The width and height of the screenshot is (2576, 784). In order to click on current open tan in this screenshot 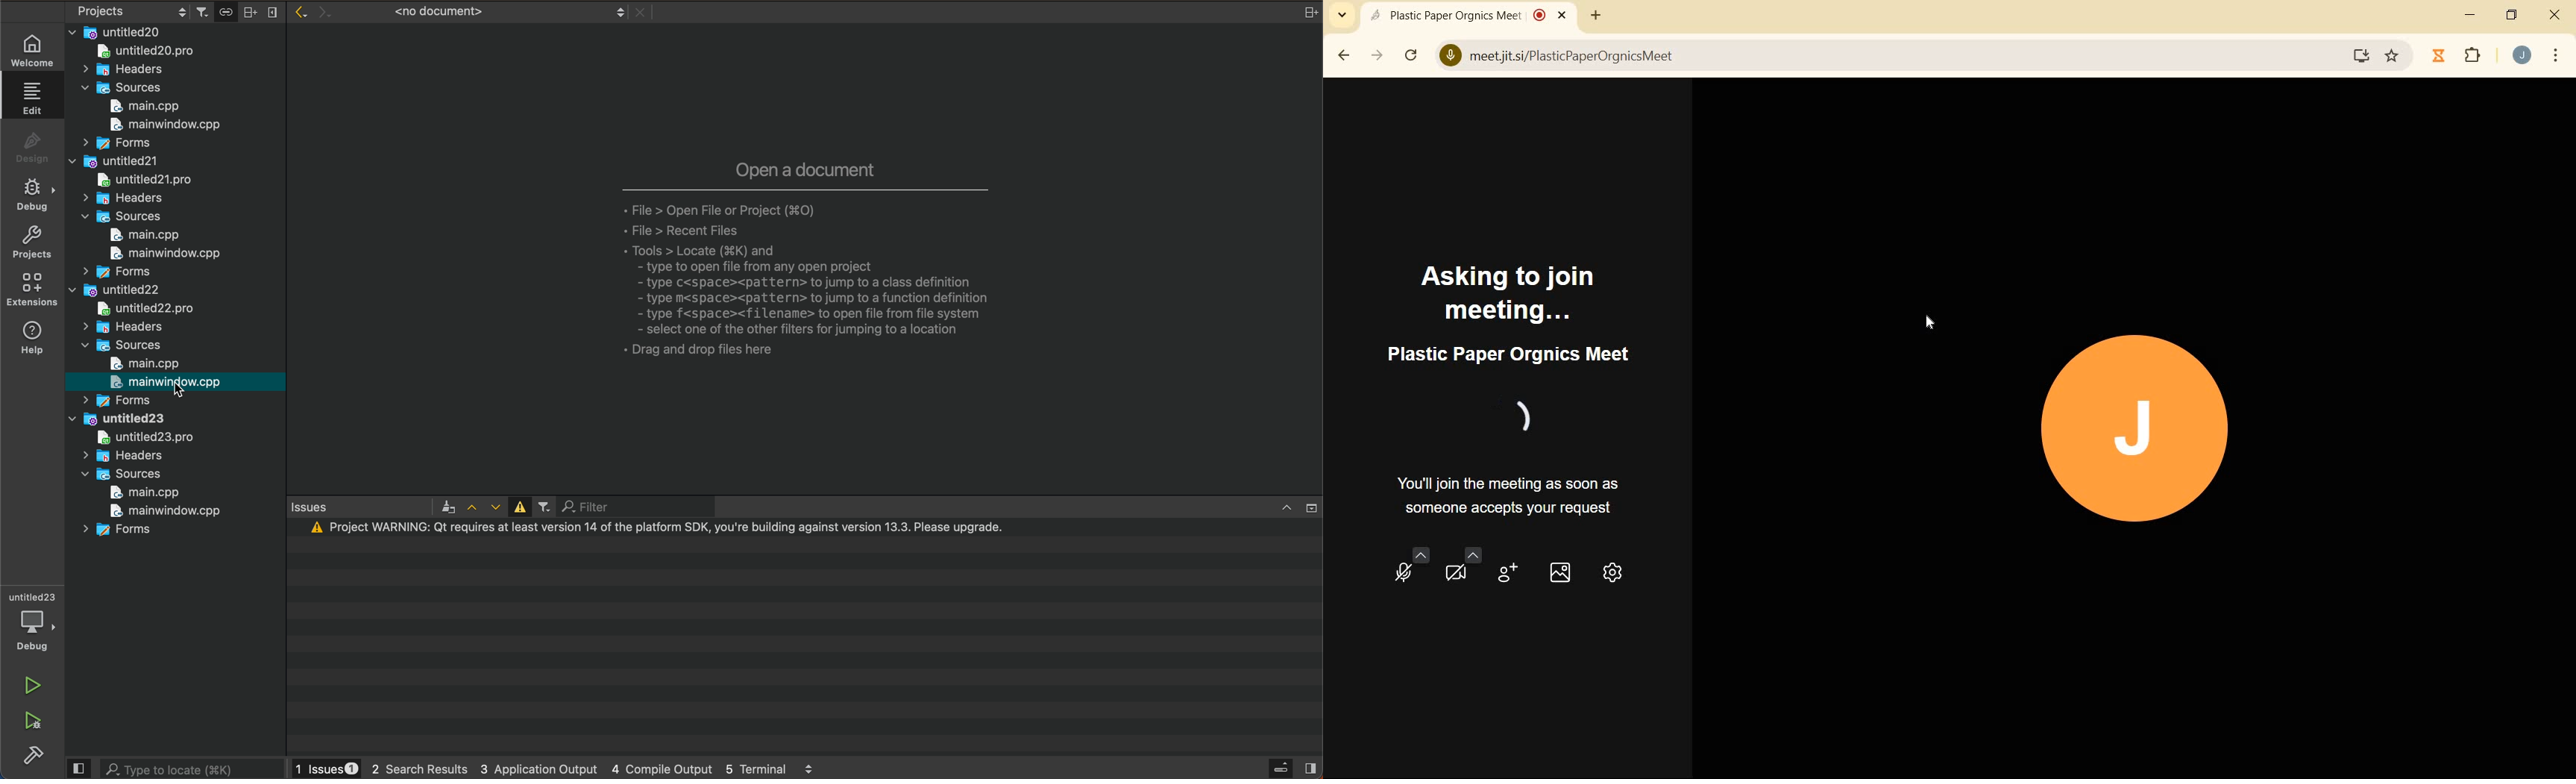, I will do `click(1471, 16)`.